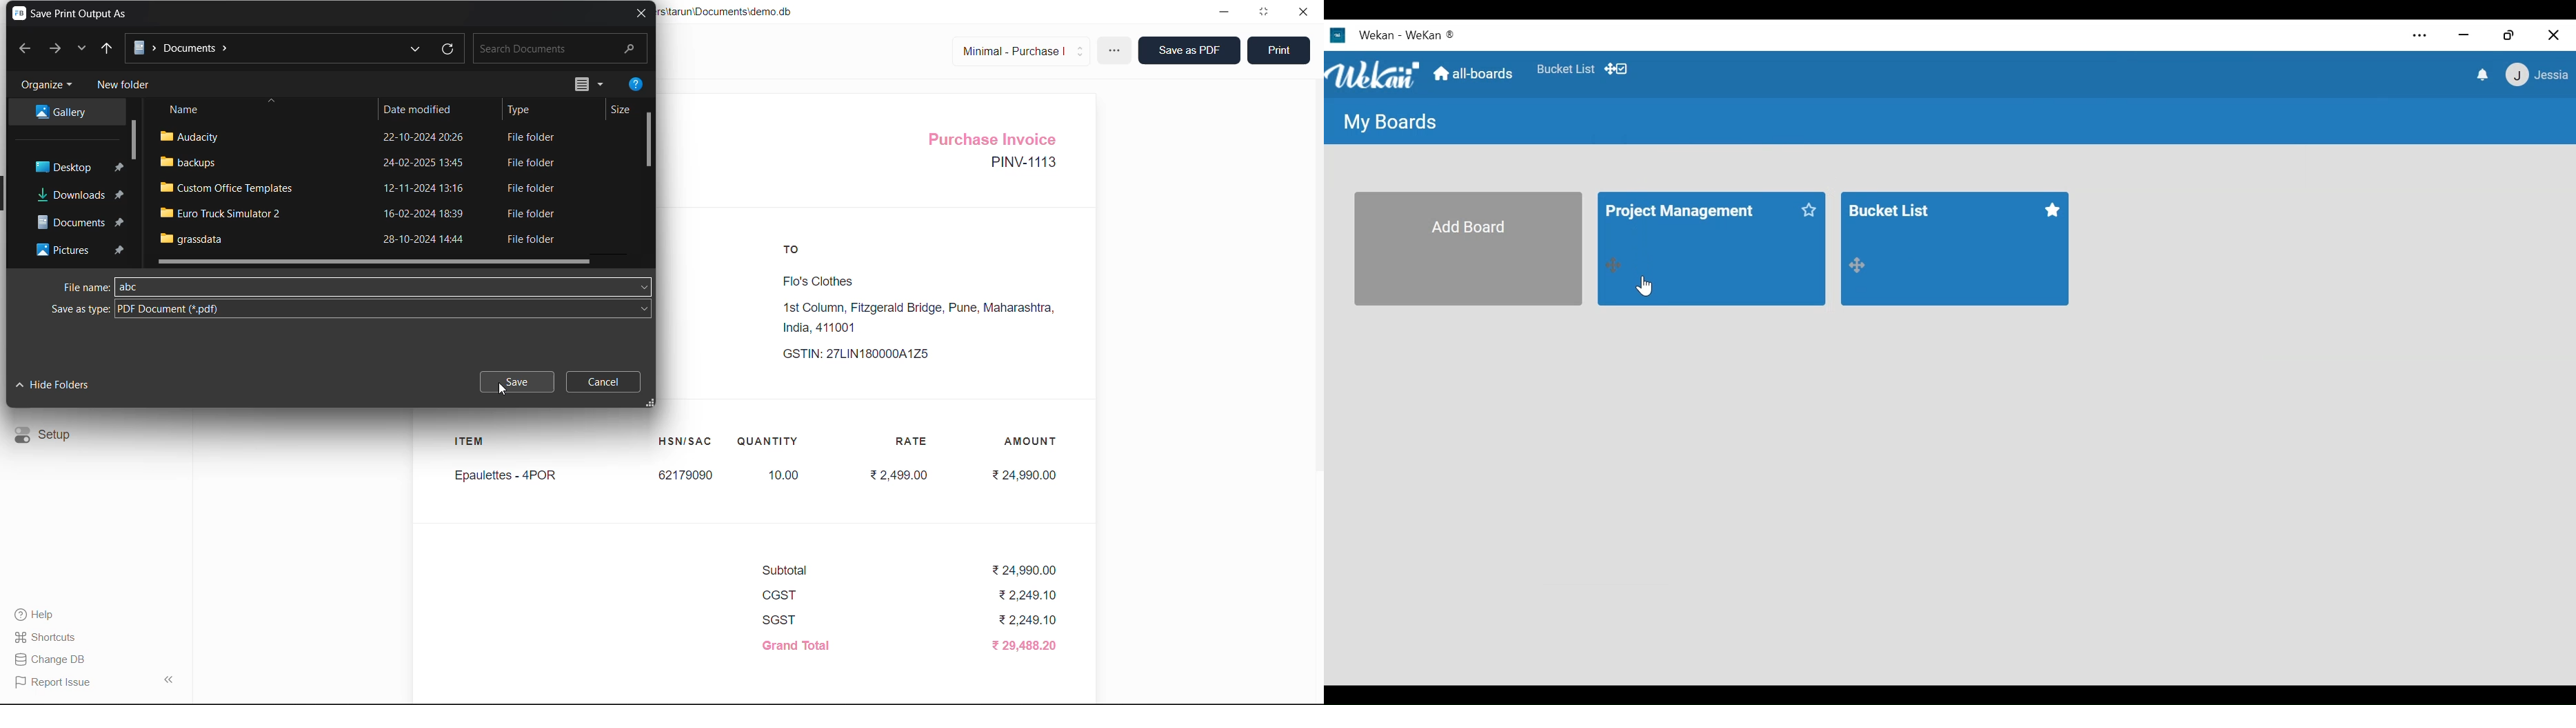 The width and height of the screenshot is (2576, 728). I want to click on all-boards, so click(1471, 73).